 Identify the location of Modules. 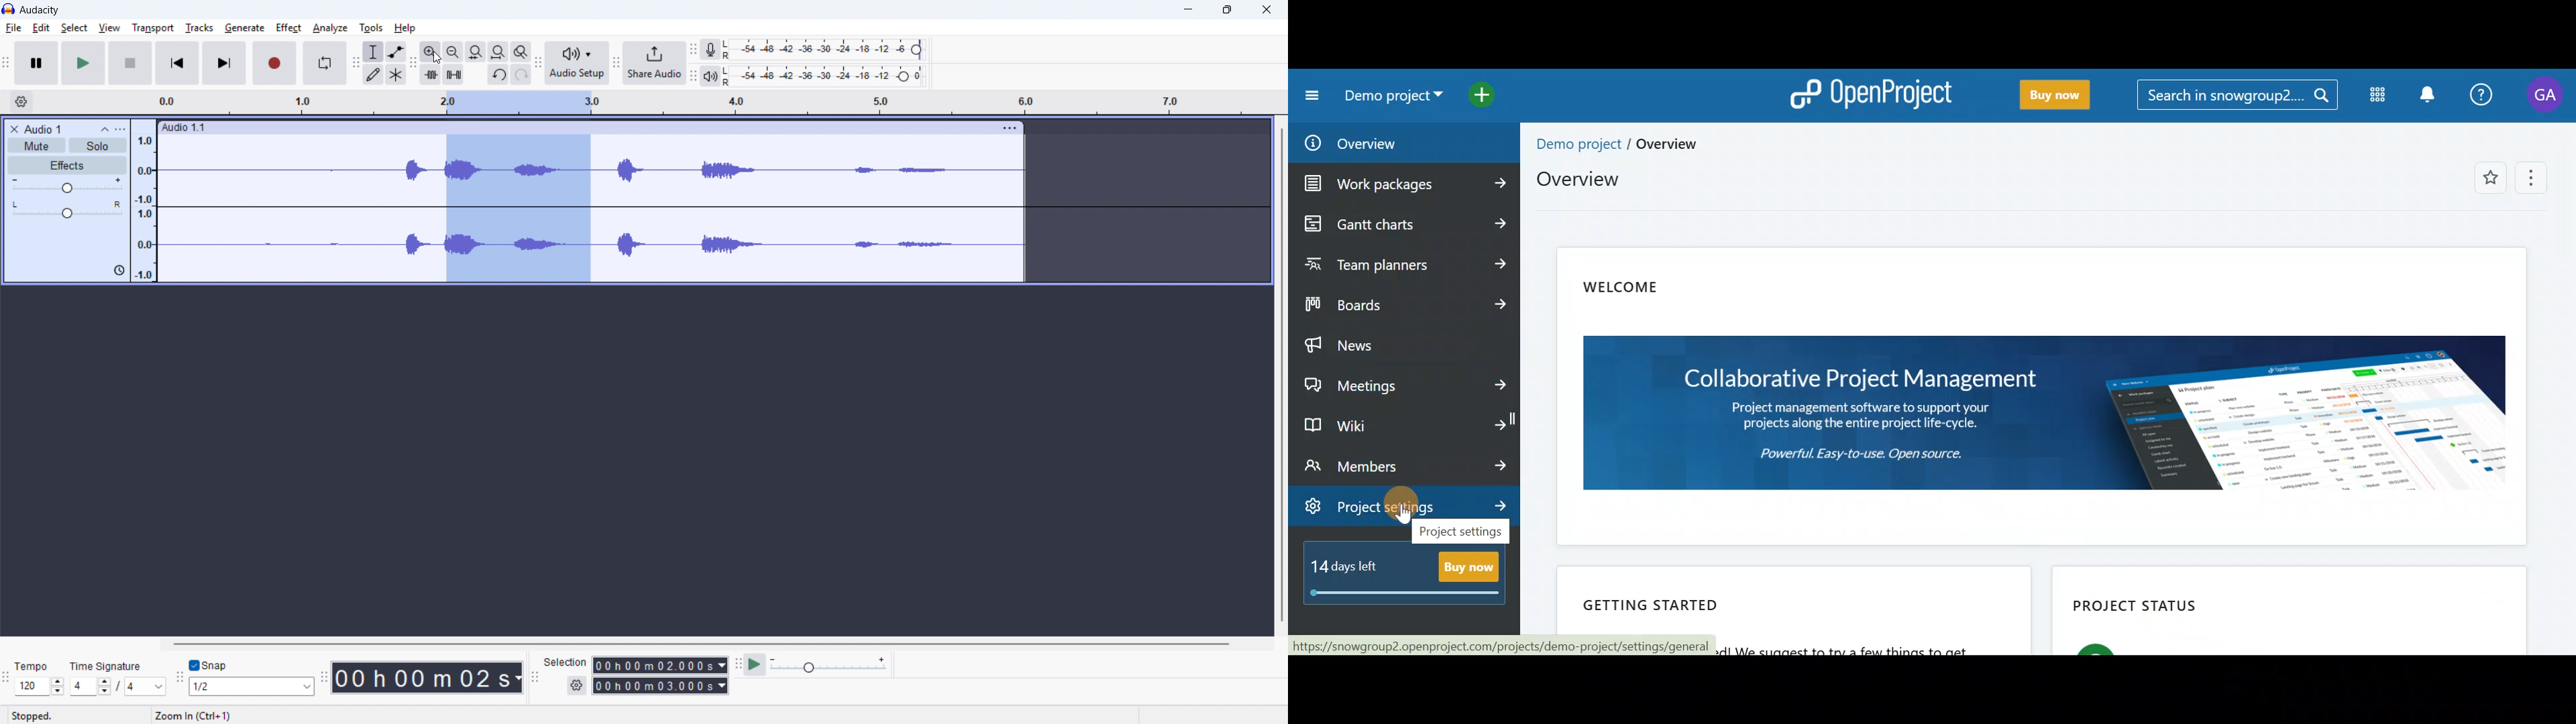
(2379, 95).